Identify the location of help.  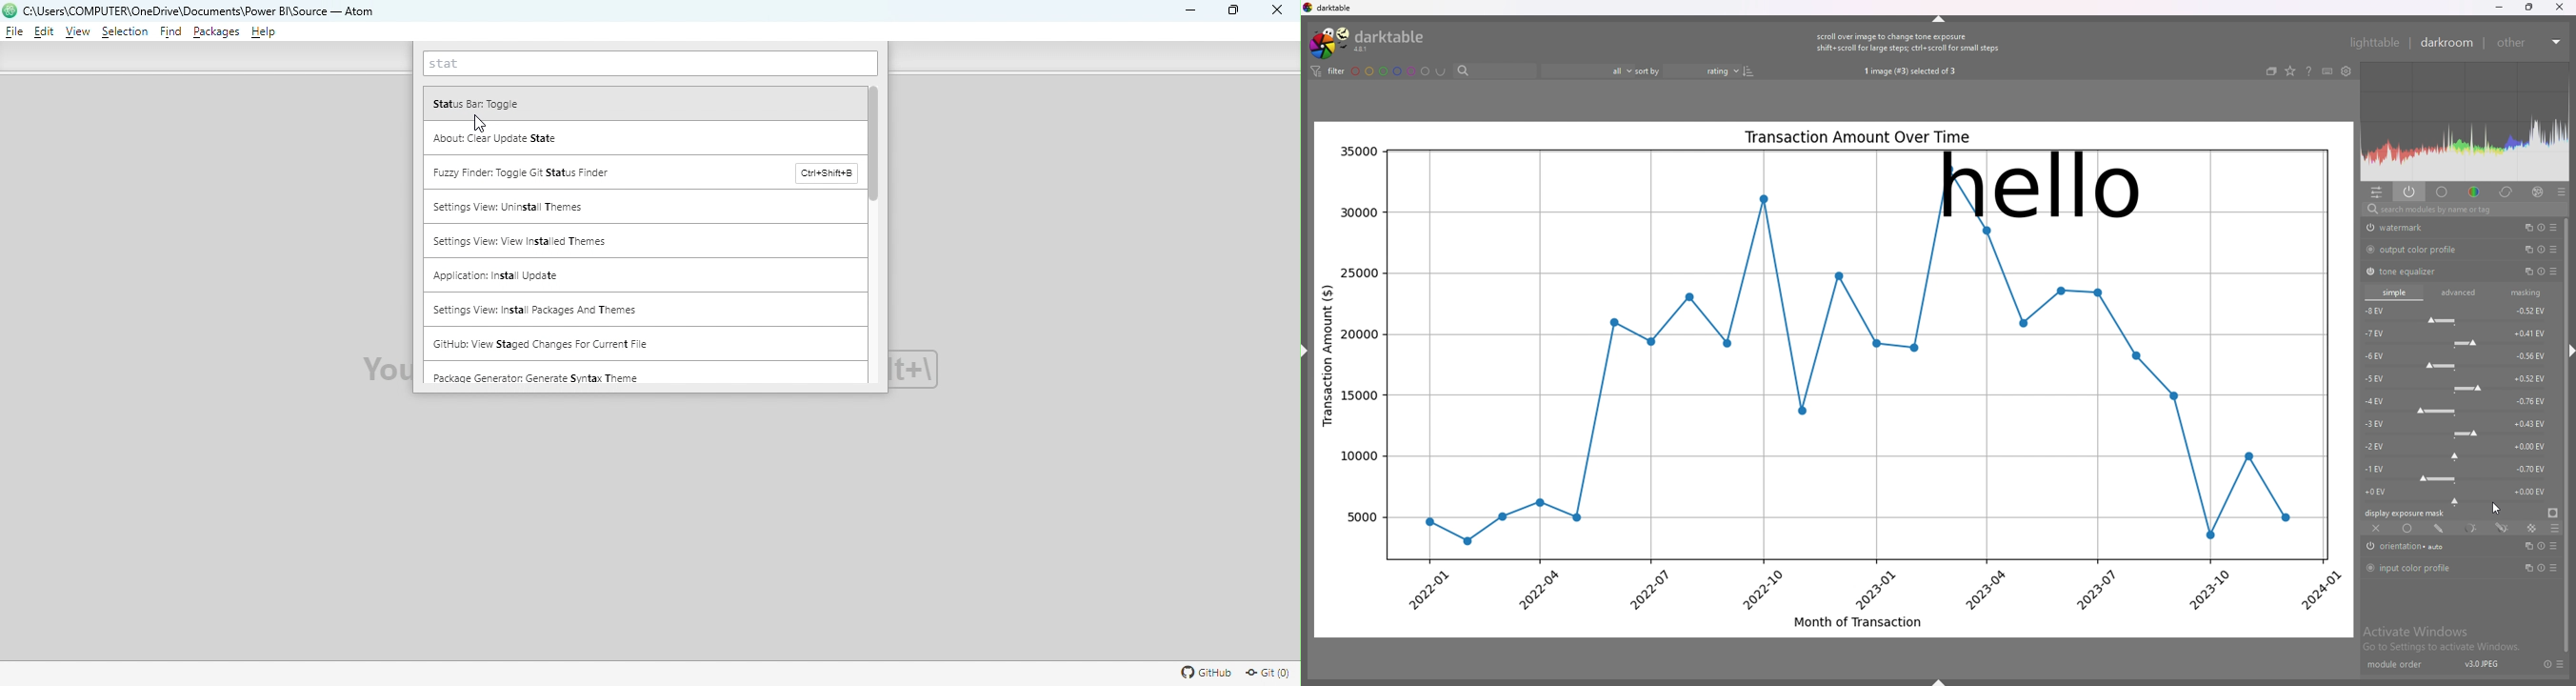
(2308, 72).